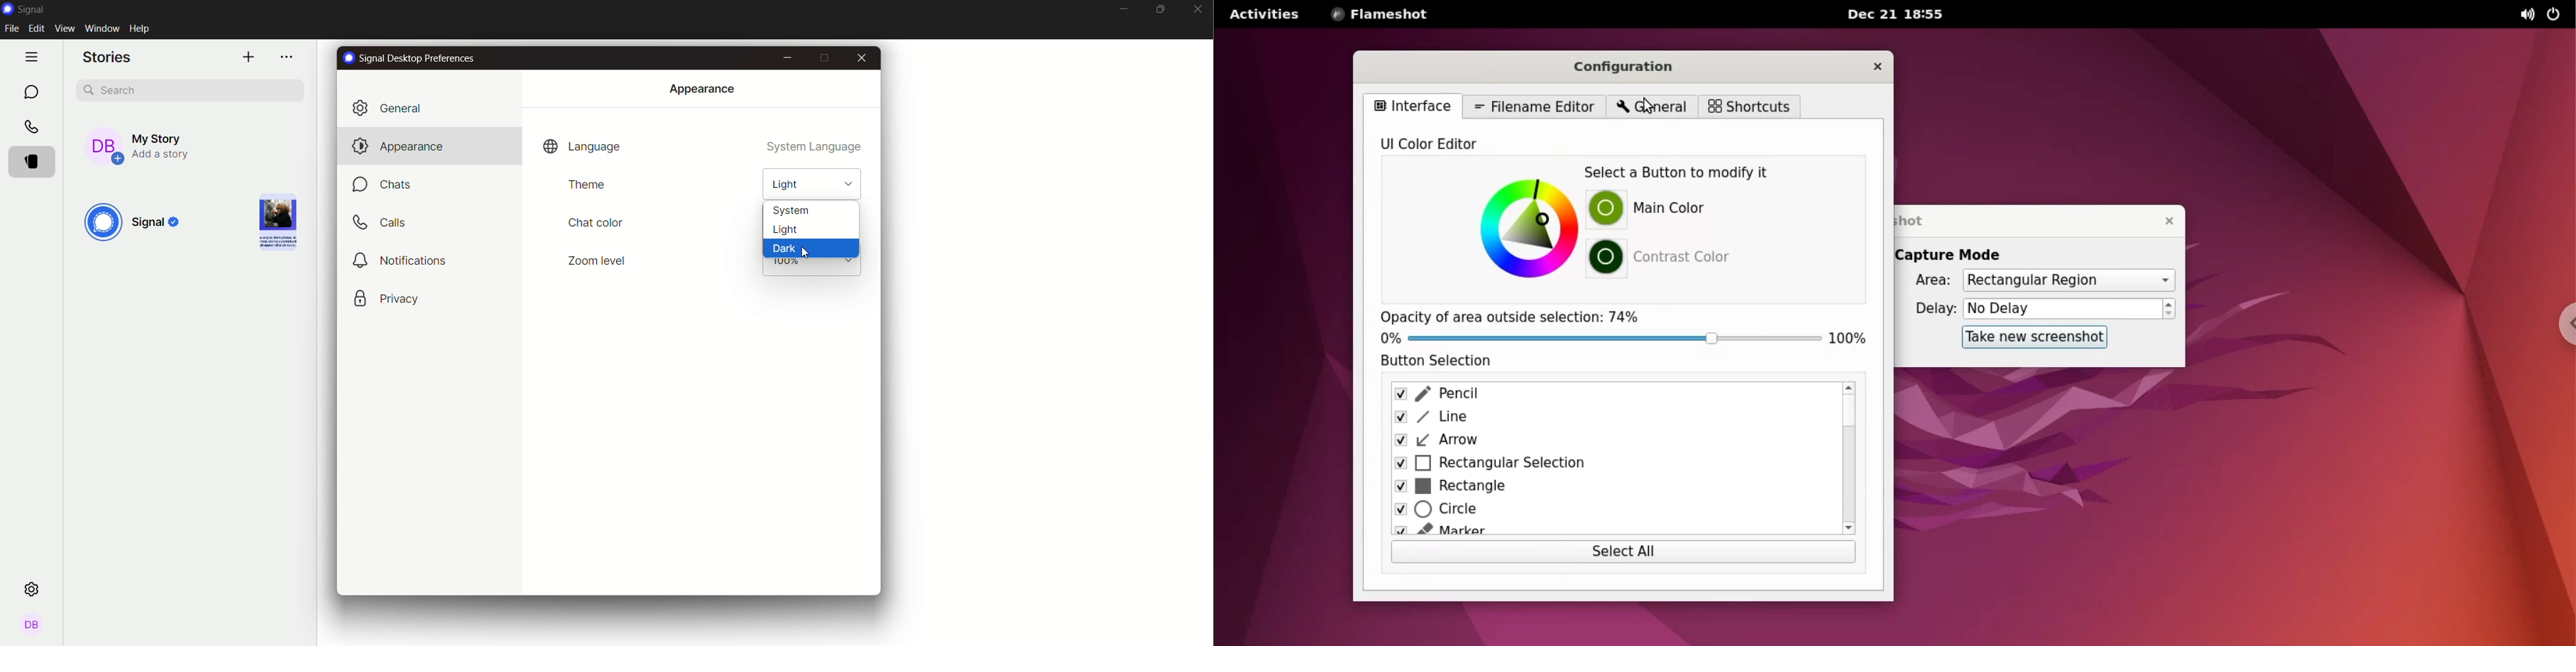 The height and width of the screenshot is (672, 2576). What do you see at coordinates (806, 254) in the screenshot?
I see `Cursor` at bounding box center [806, 254].